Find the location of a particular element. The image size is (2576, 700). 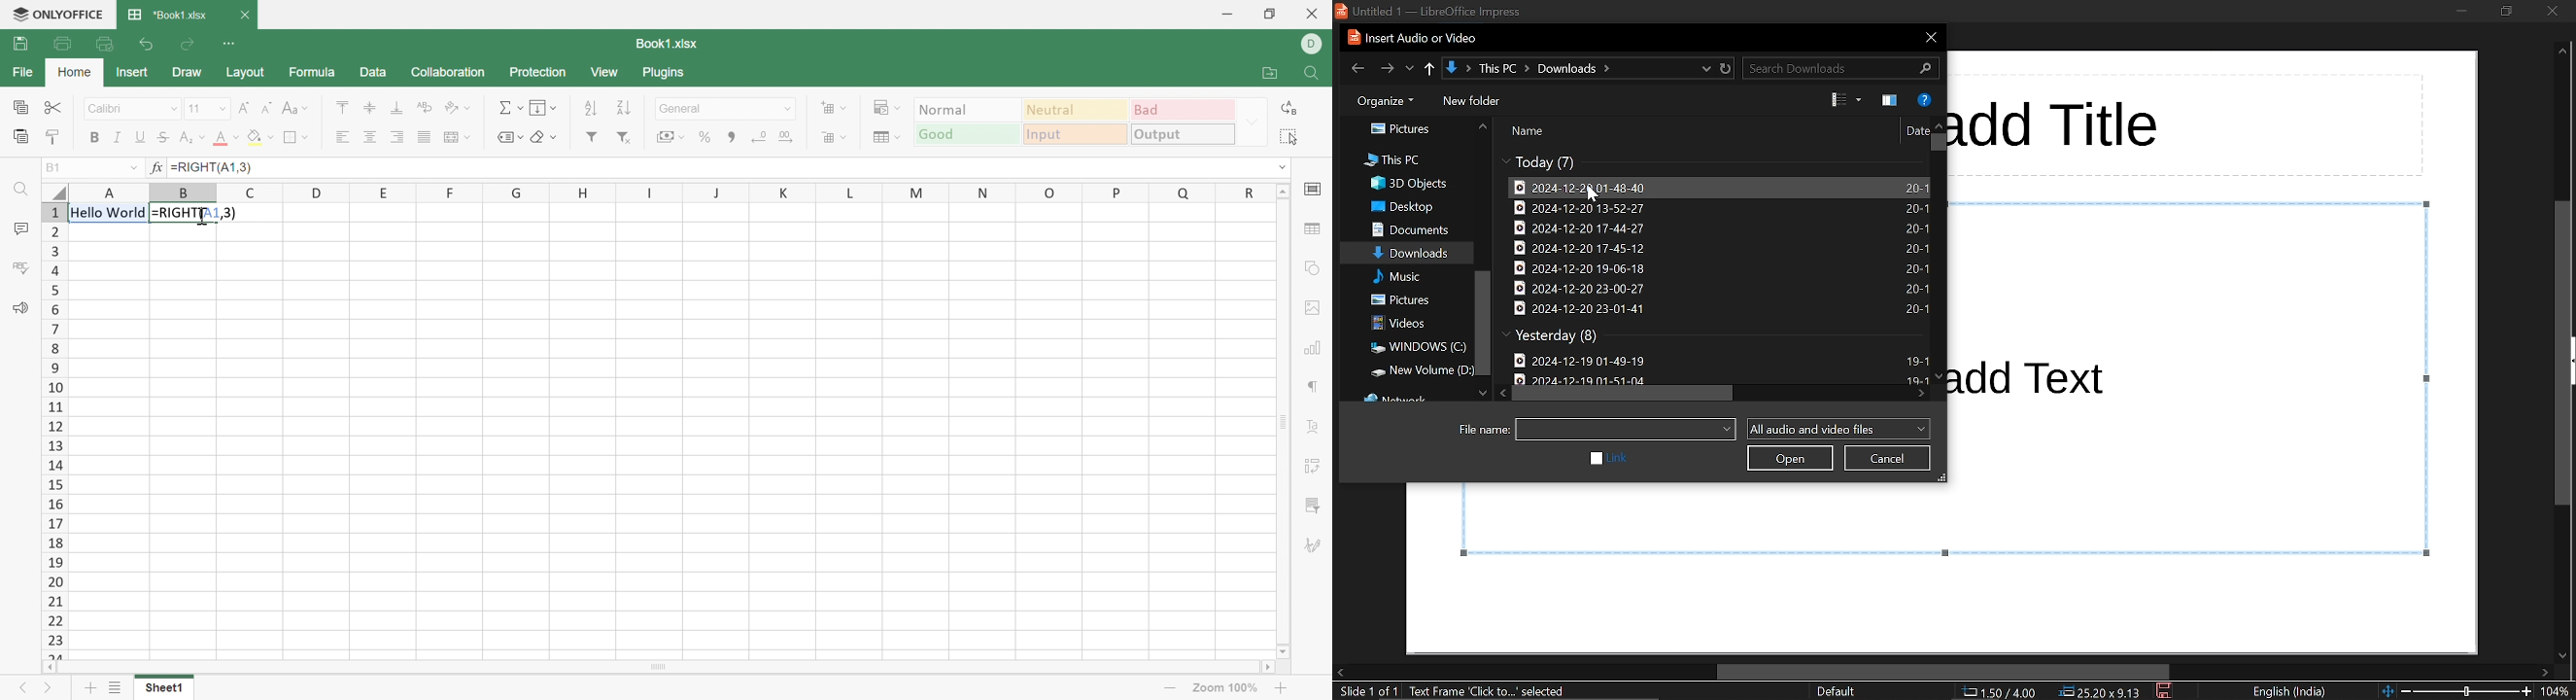

files modified yesterday is located at coordinates (1556, 336).